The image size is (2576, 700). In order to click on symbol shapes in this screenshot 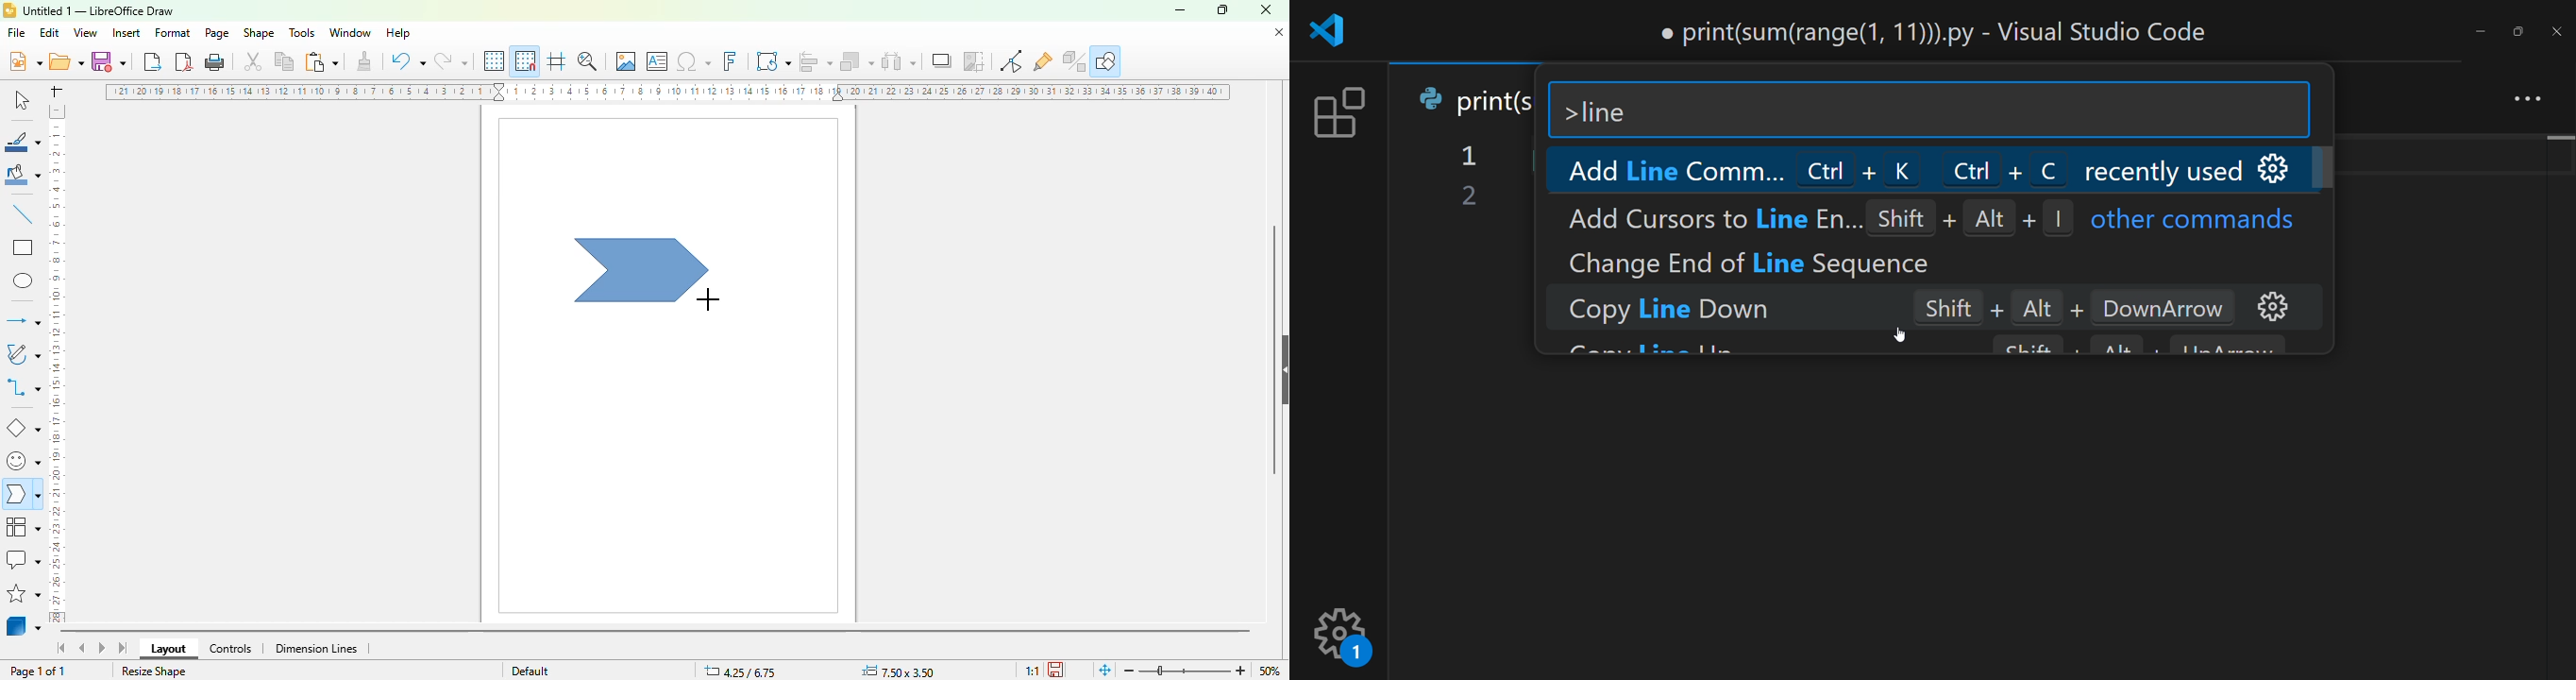, I will do `click(22, 462)`.